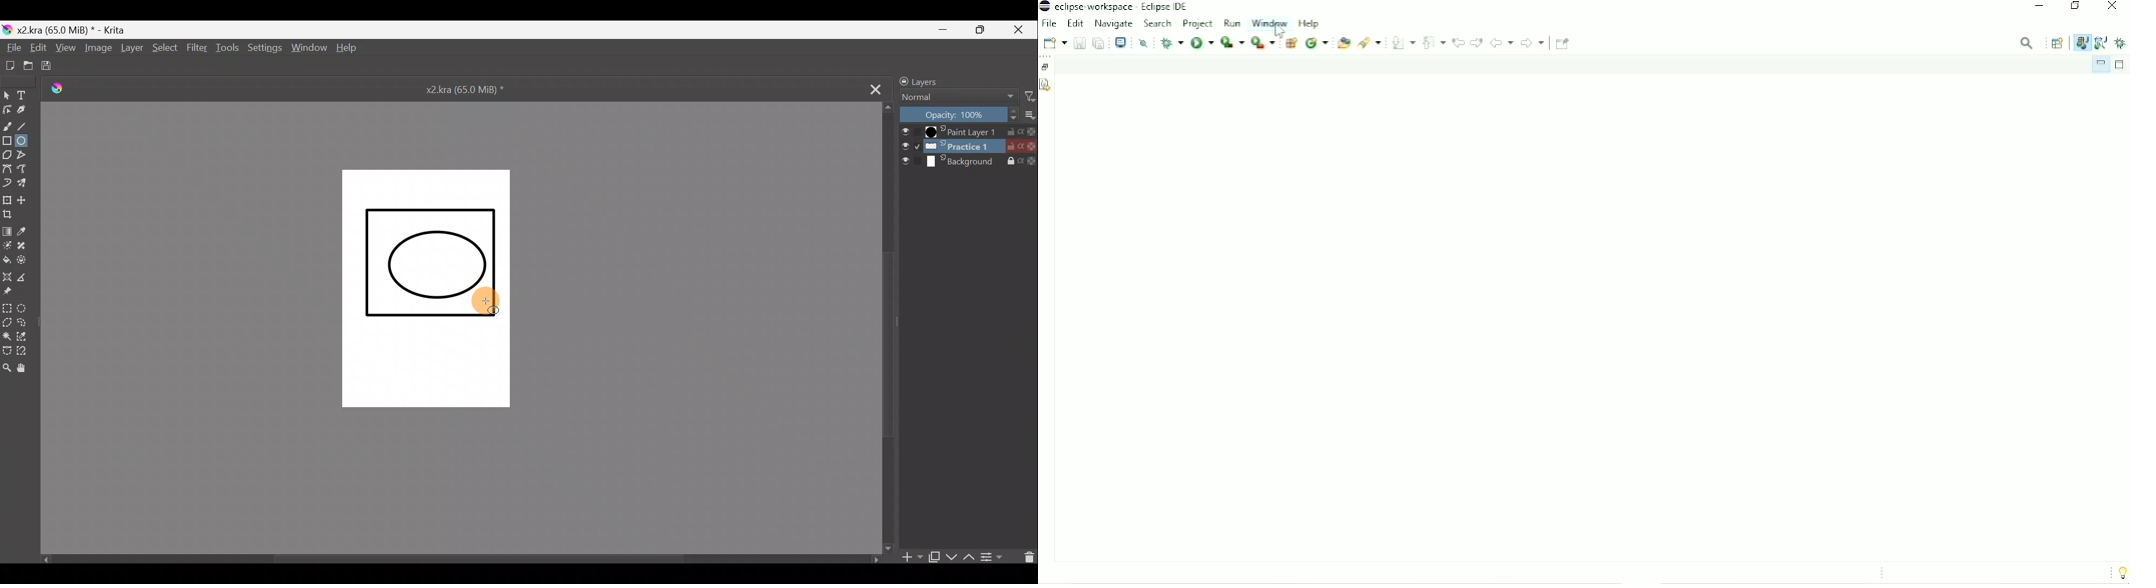 The width and height of the screenshot is (2156, 588). What do you see at coordinates (24, 260) in the screenshot?
I see `Enclose & fill tool` at bounding box center [24, 260].